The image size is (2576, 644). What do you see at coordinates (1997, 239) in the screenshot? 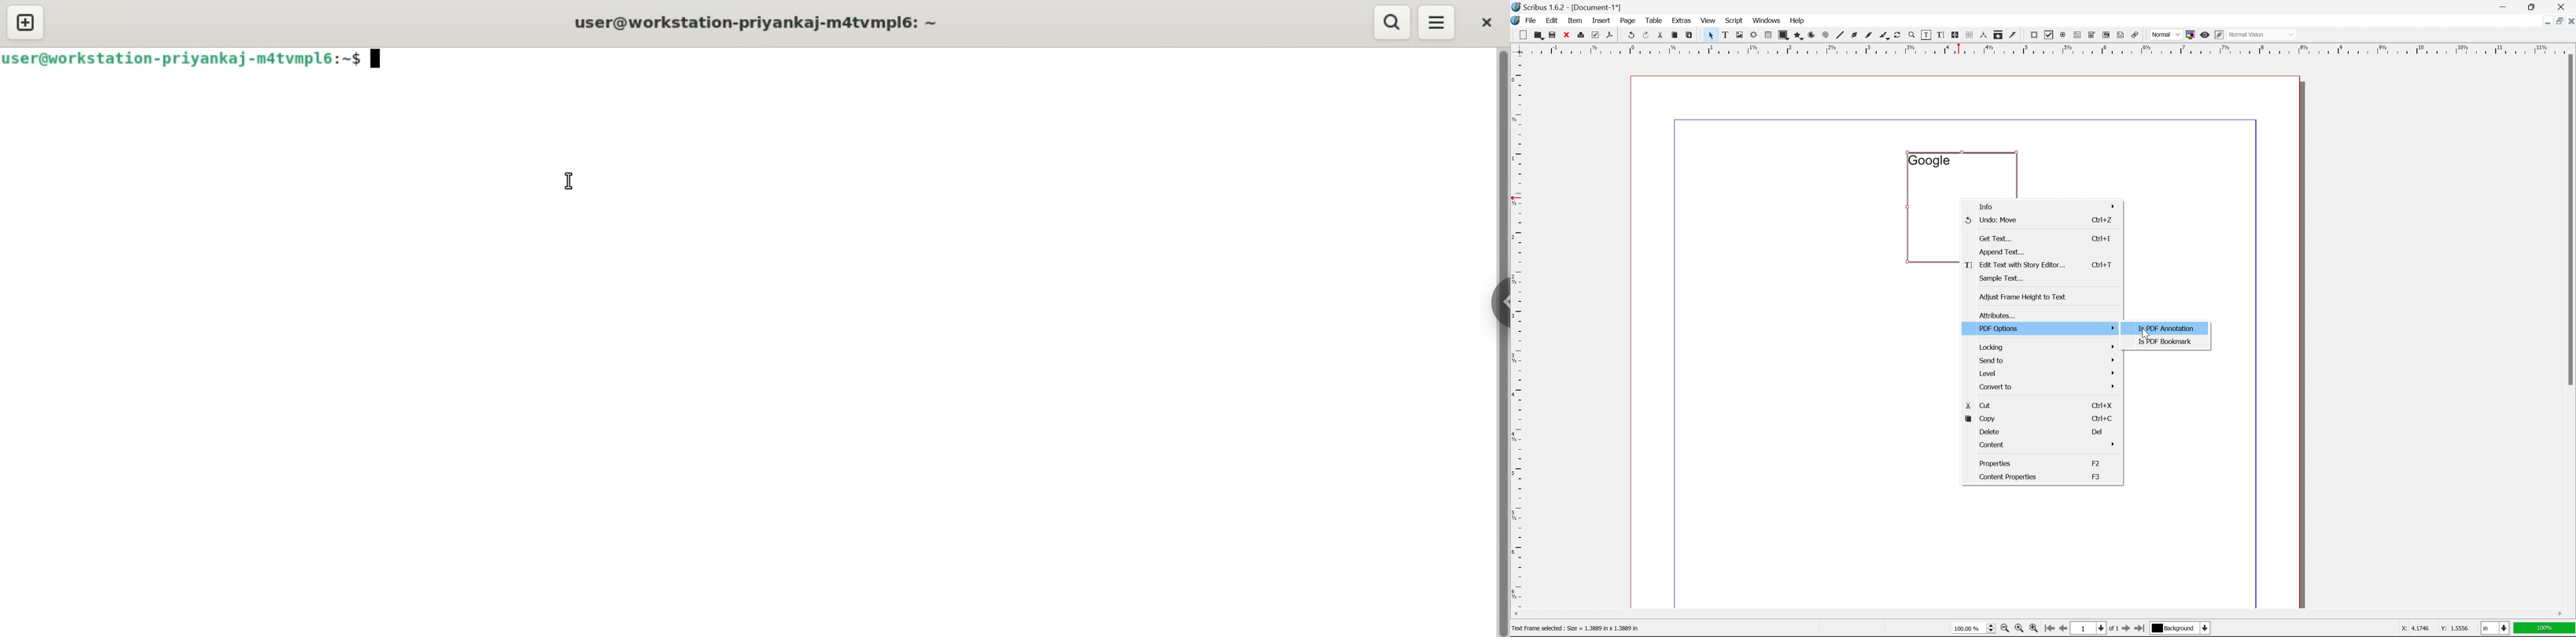
I see `get text...` at bounding box center [1997, 239].